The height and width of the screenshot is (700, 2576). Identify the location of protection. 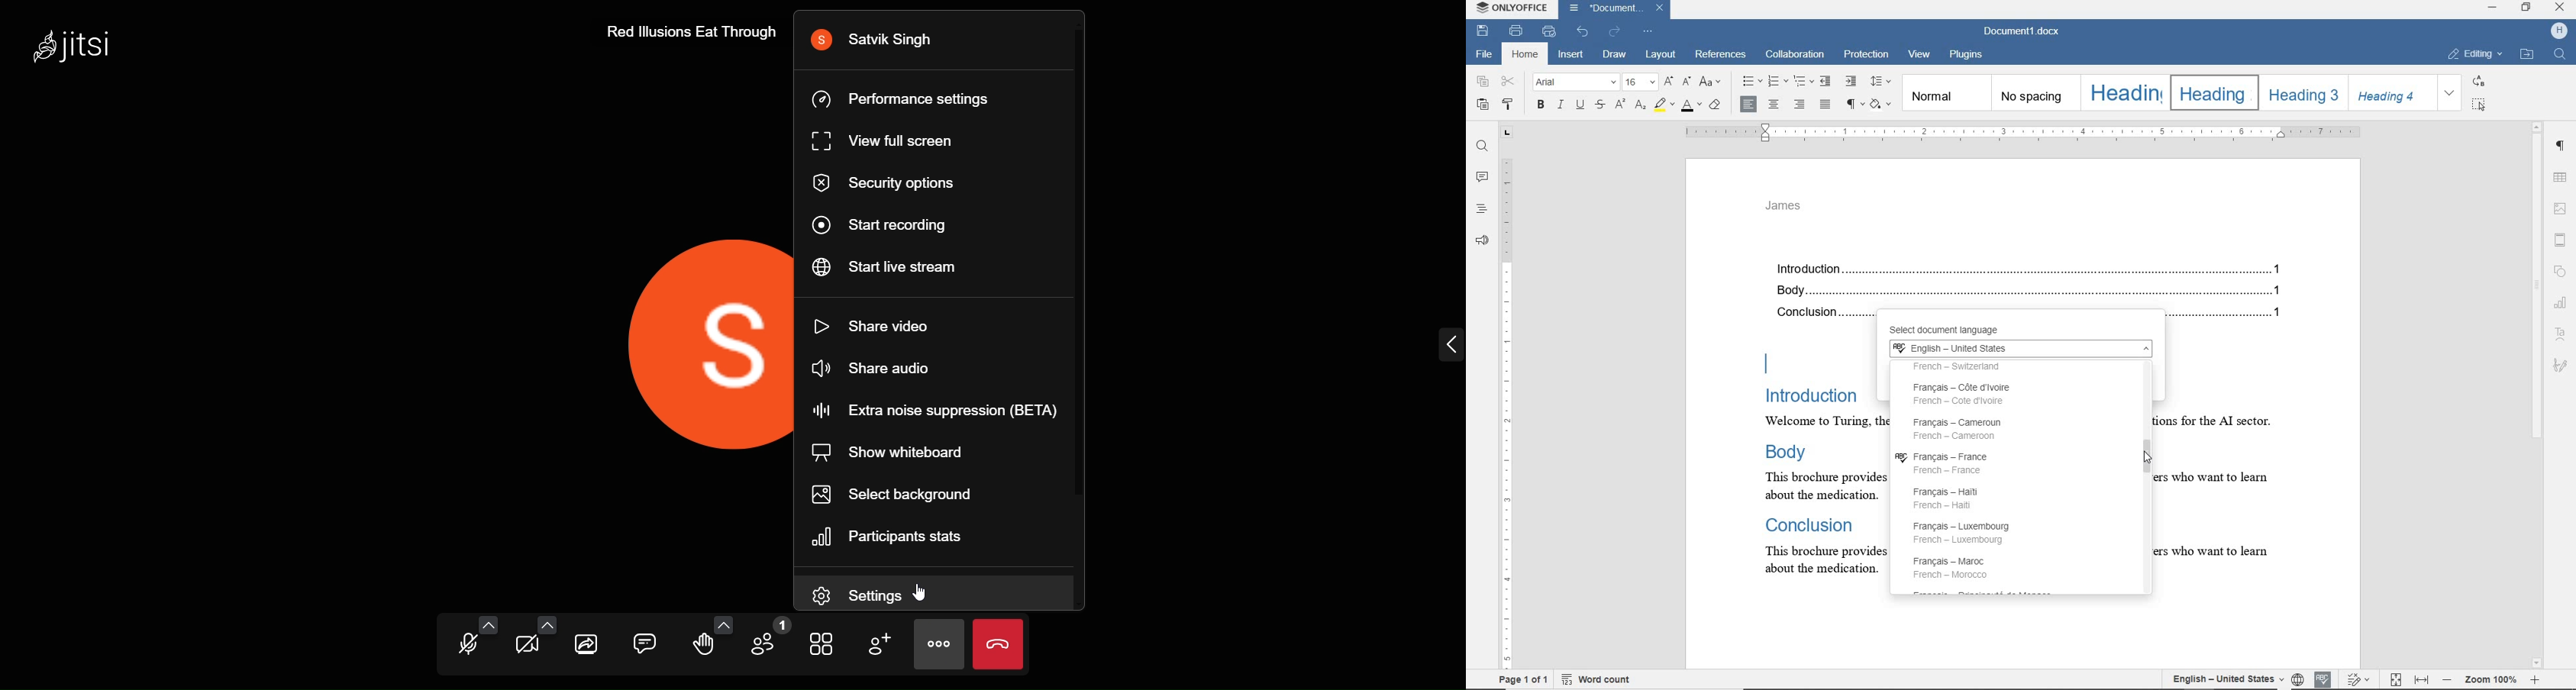
(1867, 56).